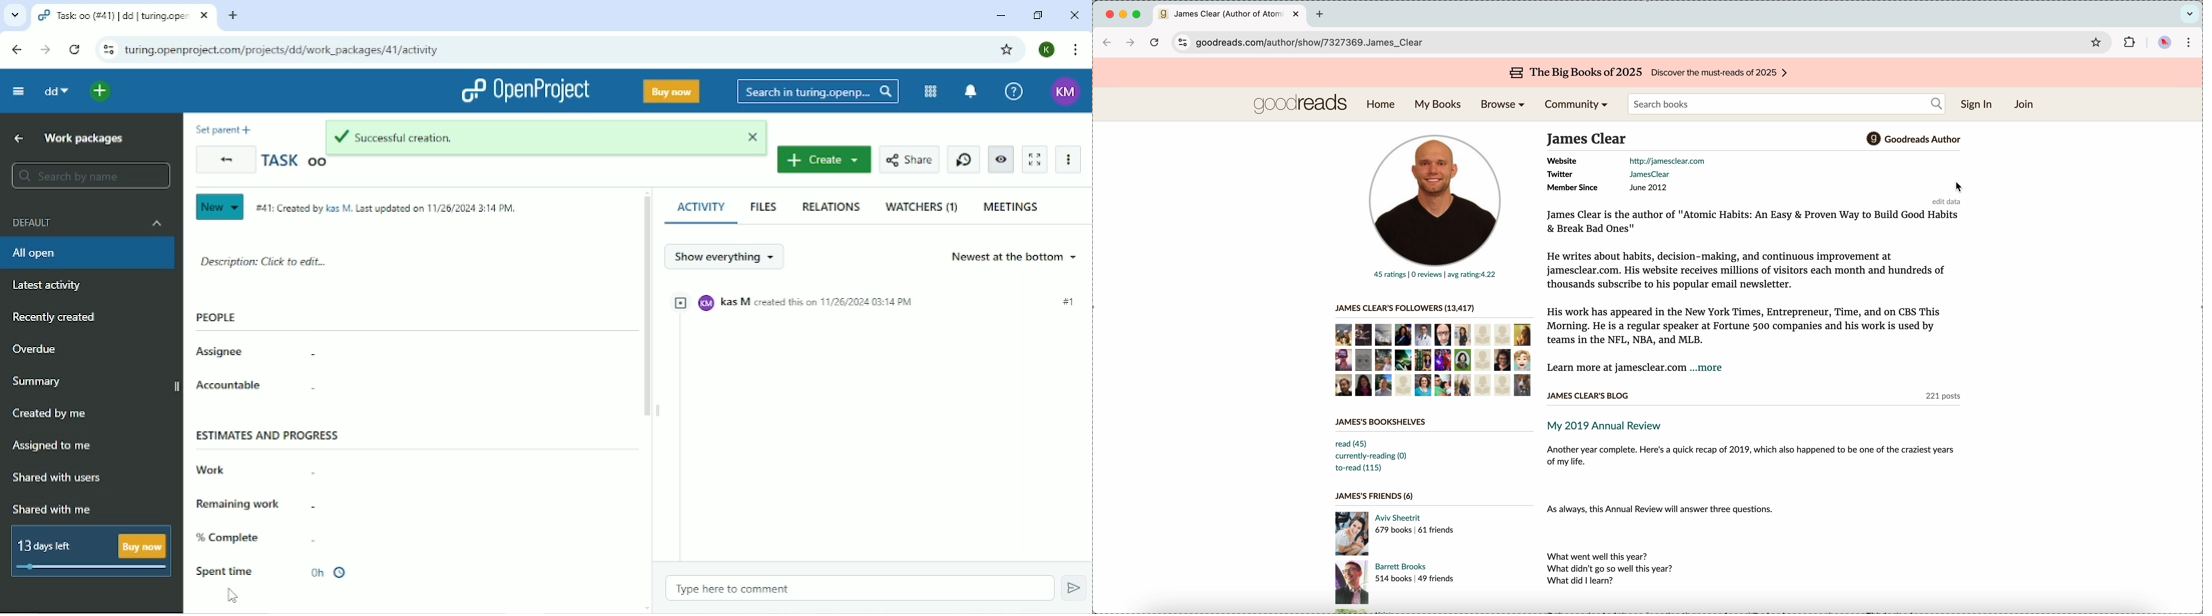  I want to click on james clear's followers(13,417), so click(1404, 308).